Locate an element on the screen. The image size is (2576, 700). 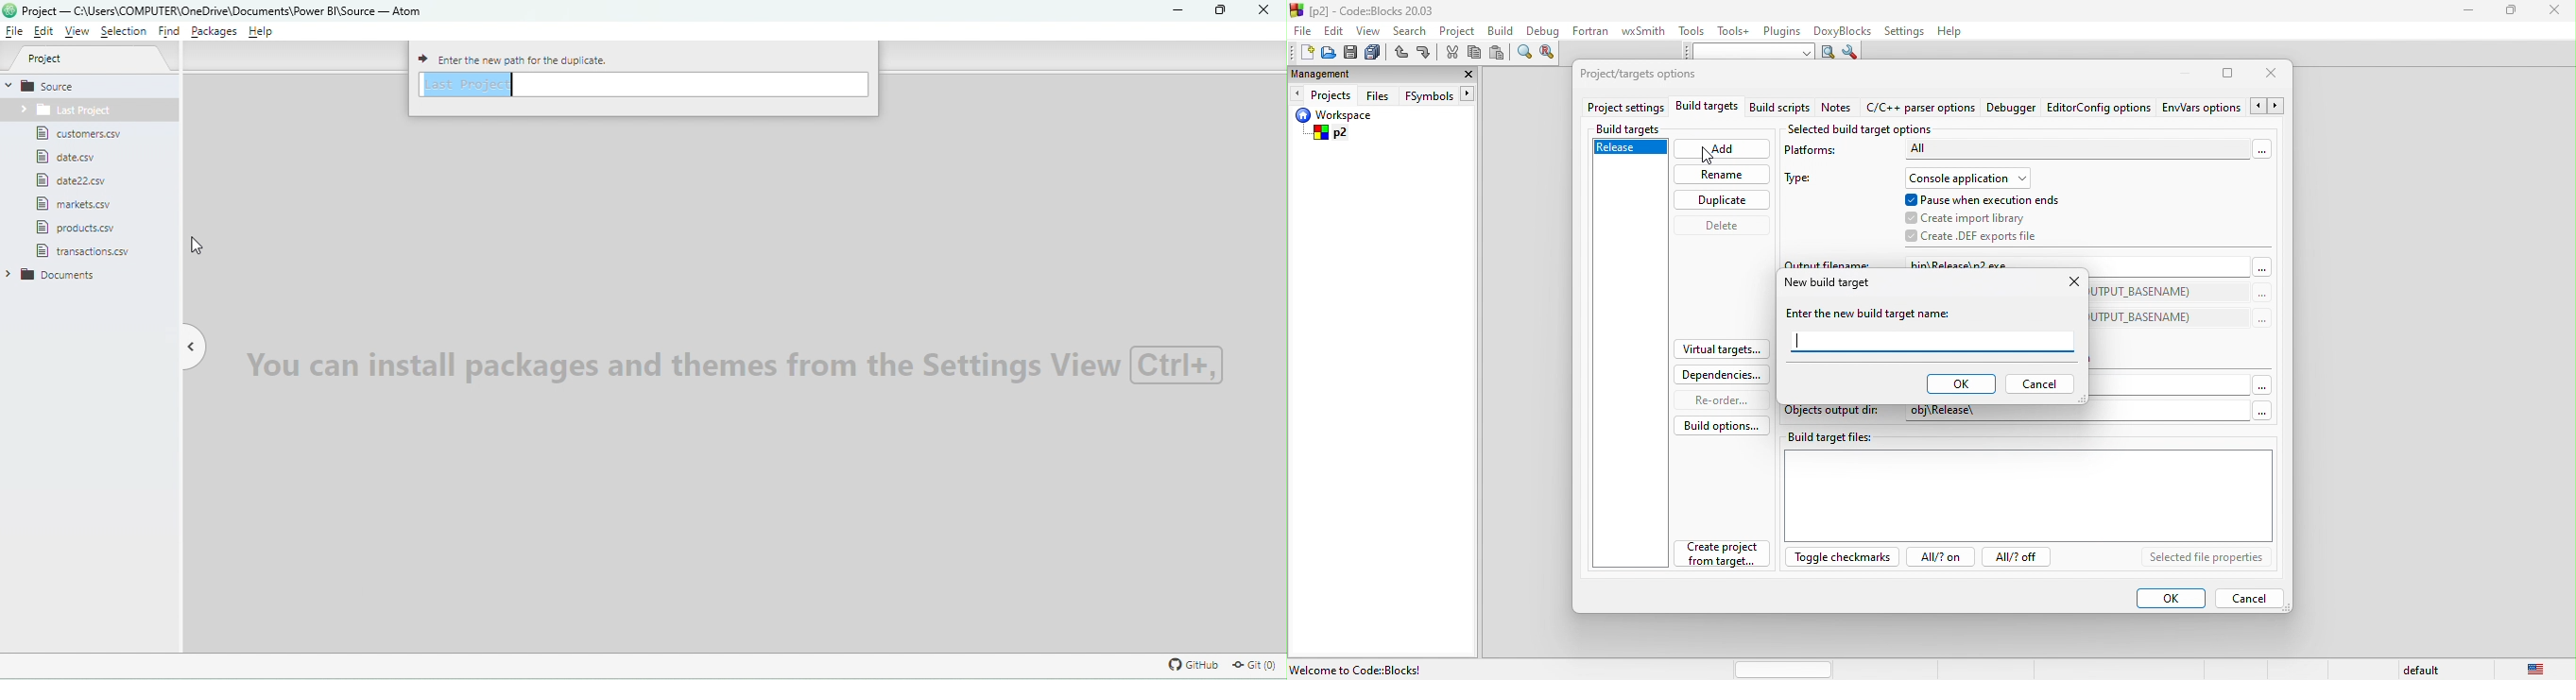
show option window is located at coordinates (1852, 54).